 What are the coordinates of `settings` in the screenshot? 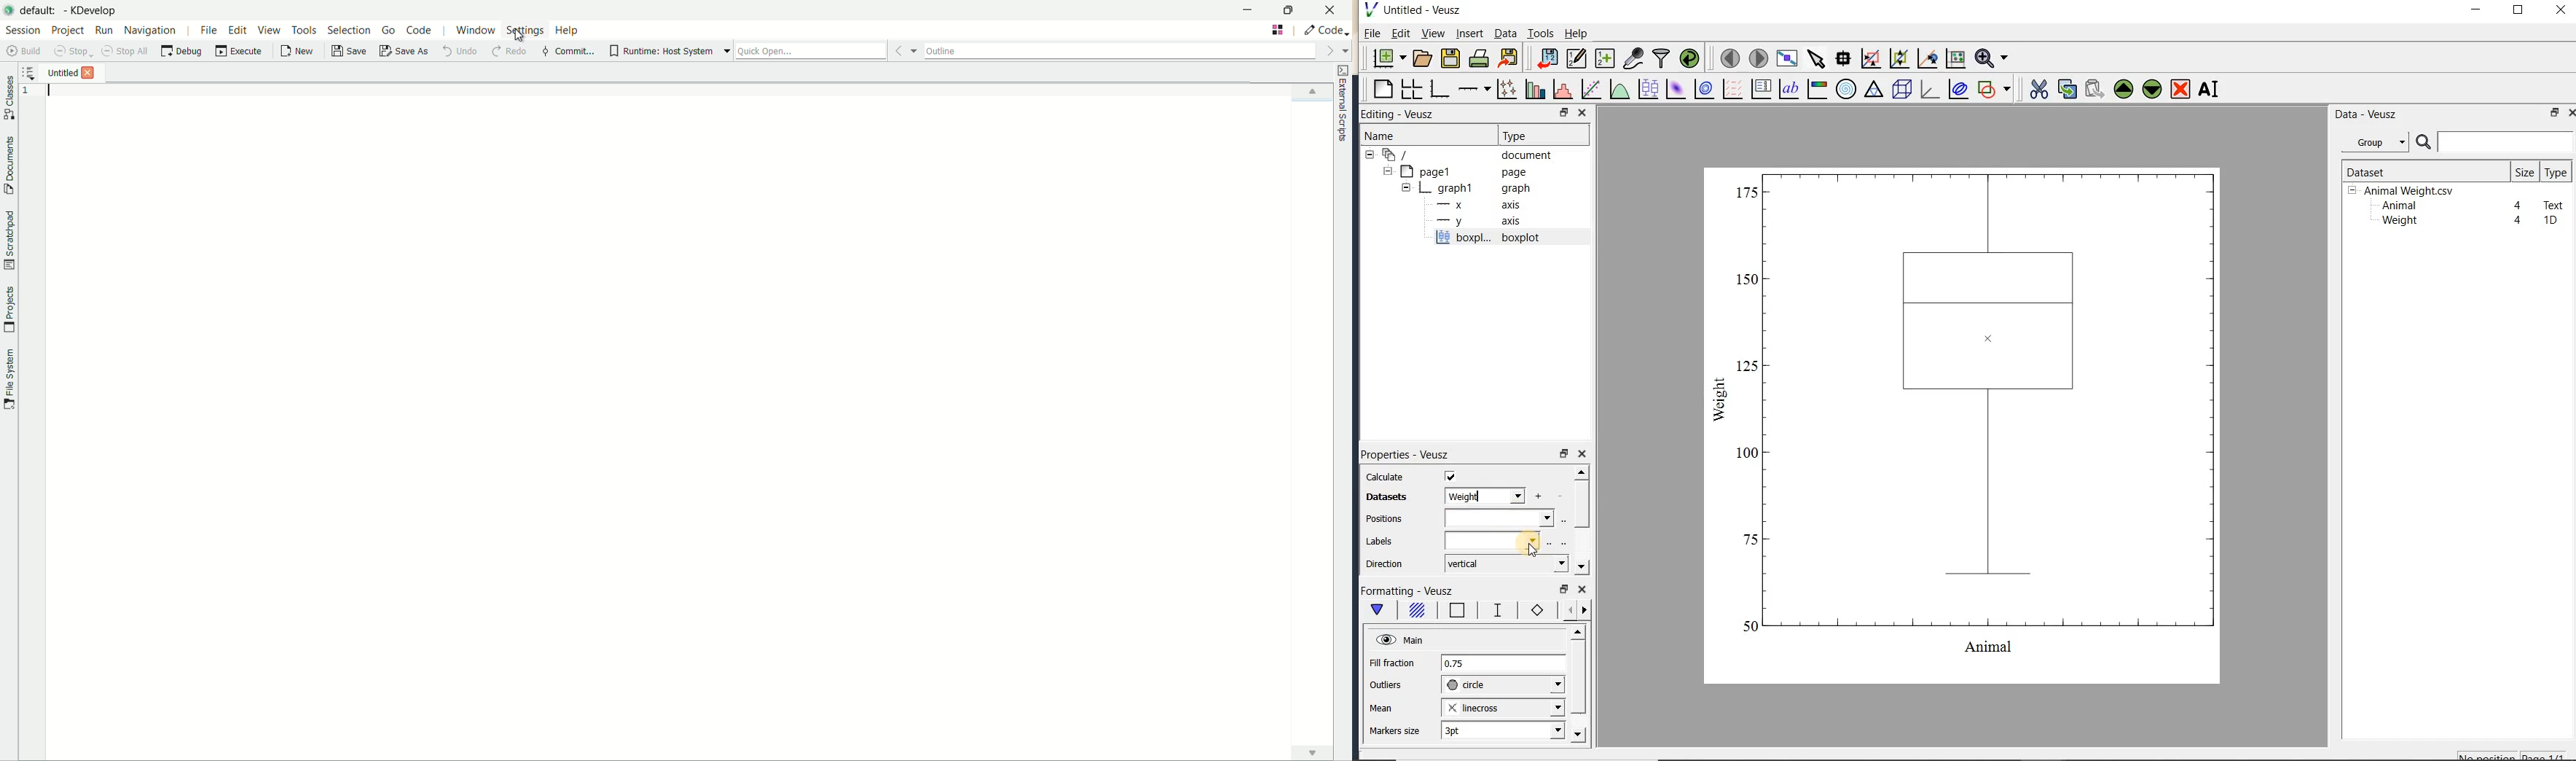 It's located at (525, 30).